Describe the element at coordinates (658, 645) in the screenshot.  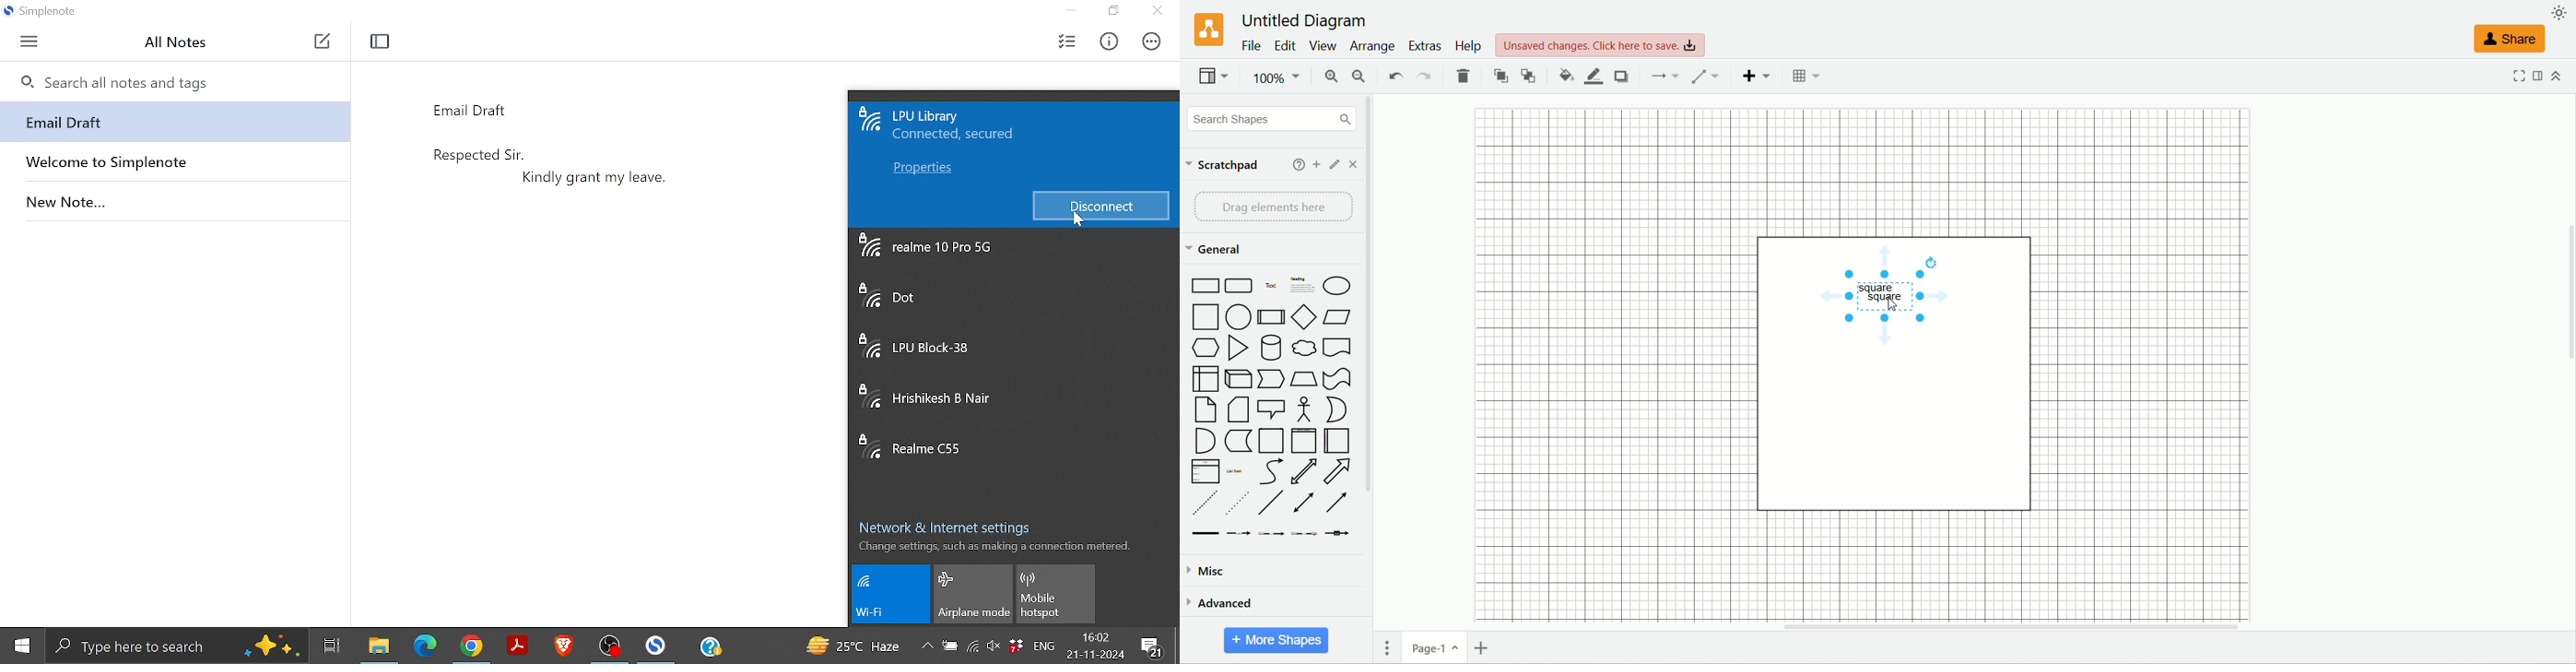
I see `Simplenote` at that location.